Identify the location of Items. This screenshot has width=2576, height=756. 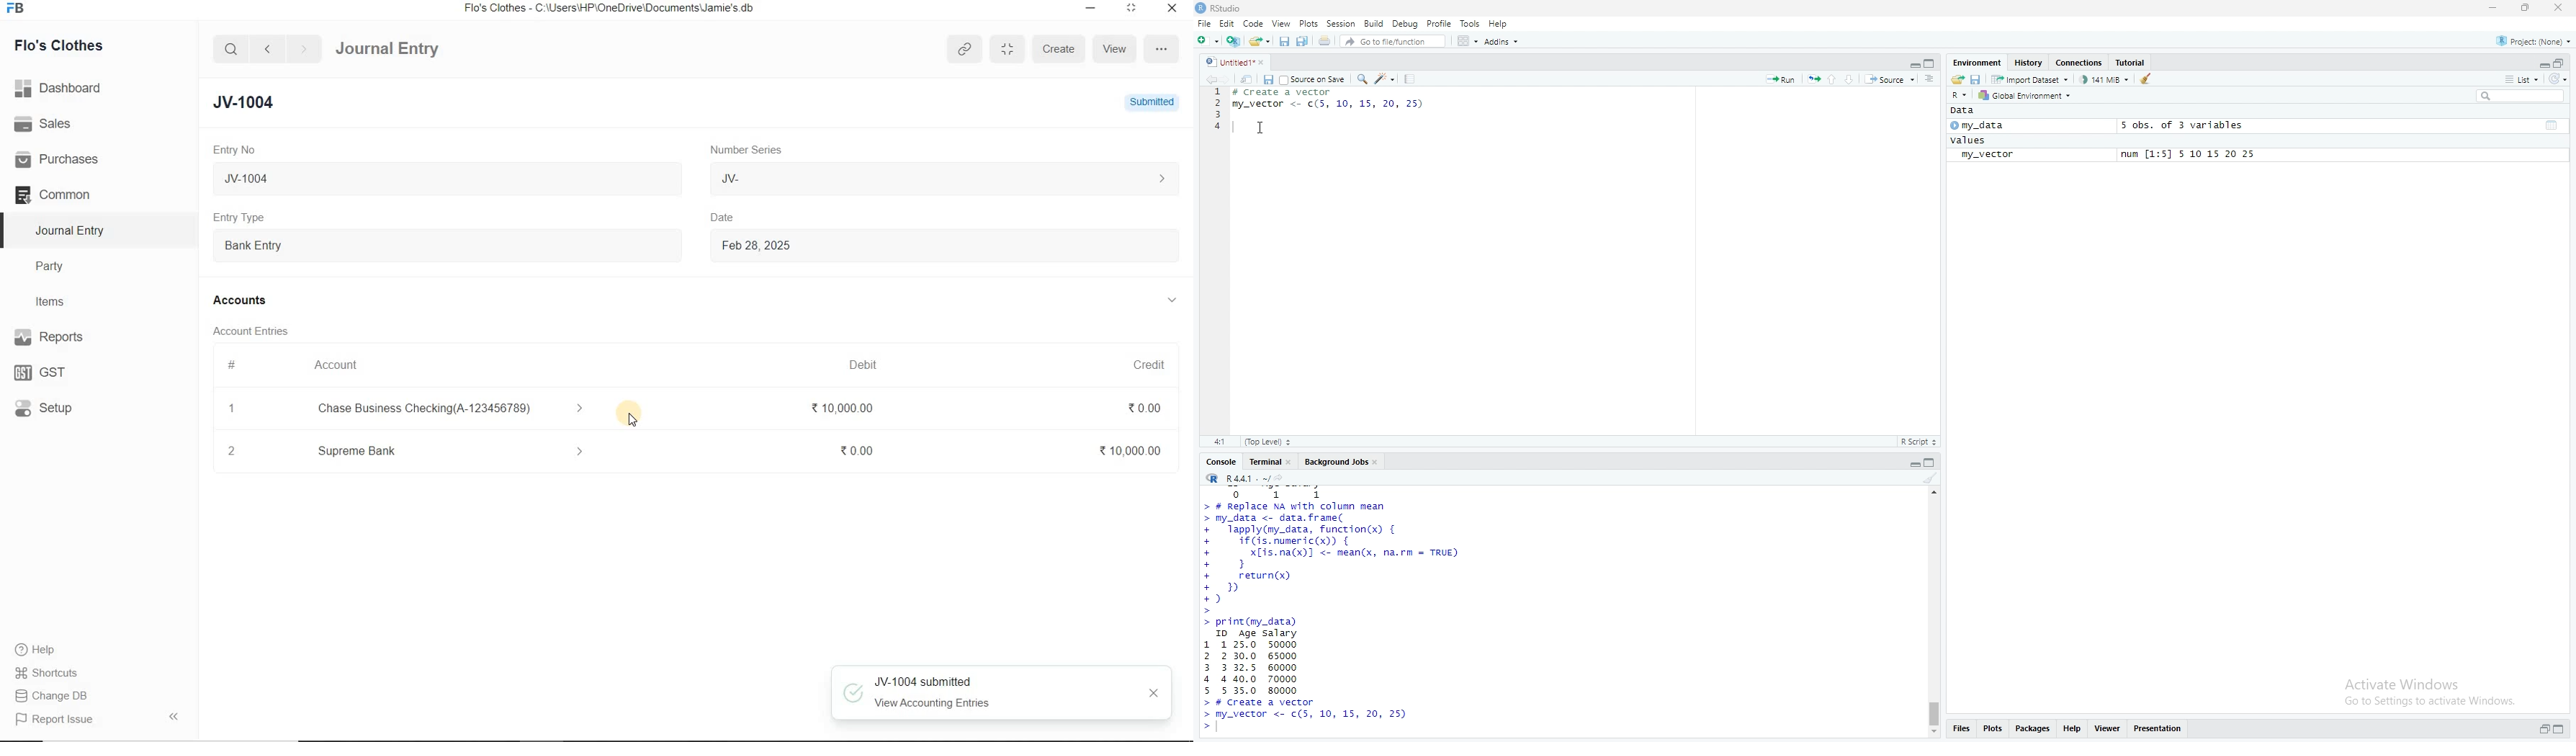
(57, 300).